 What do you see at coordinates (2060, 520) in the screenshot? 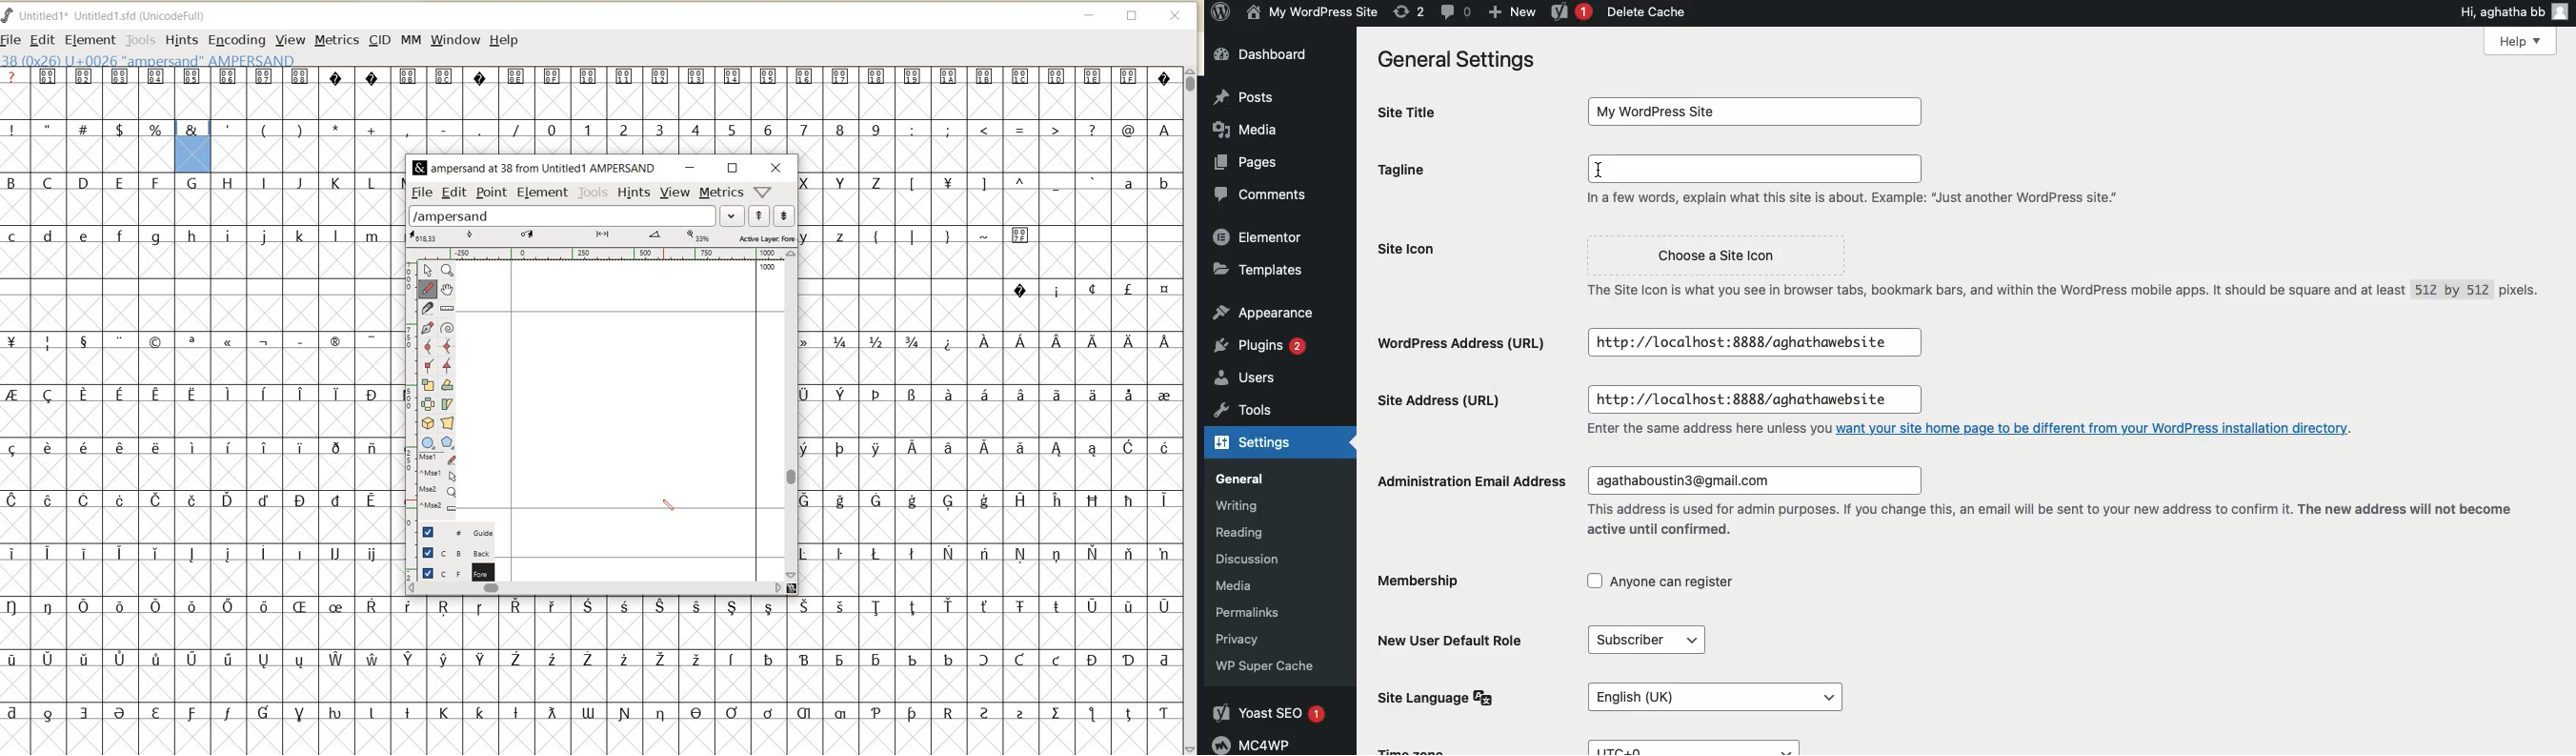
I see `“This address is used for admin purposes. If you change this, an email wil be sent to your new address to confirm it. The new address will not become
active until confirmed.` at bounding box center [2060, 520].